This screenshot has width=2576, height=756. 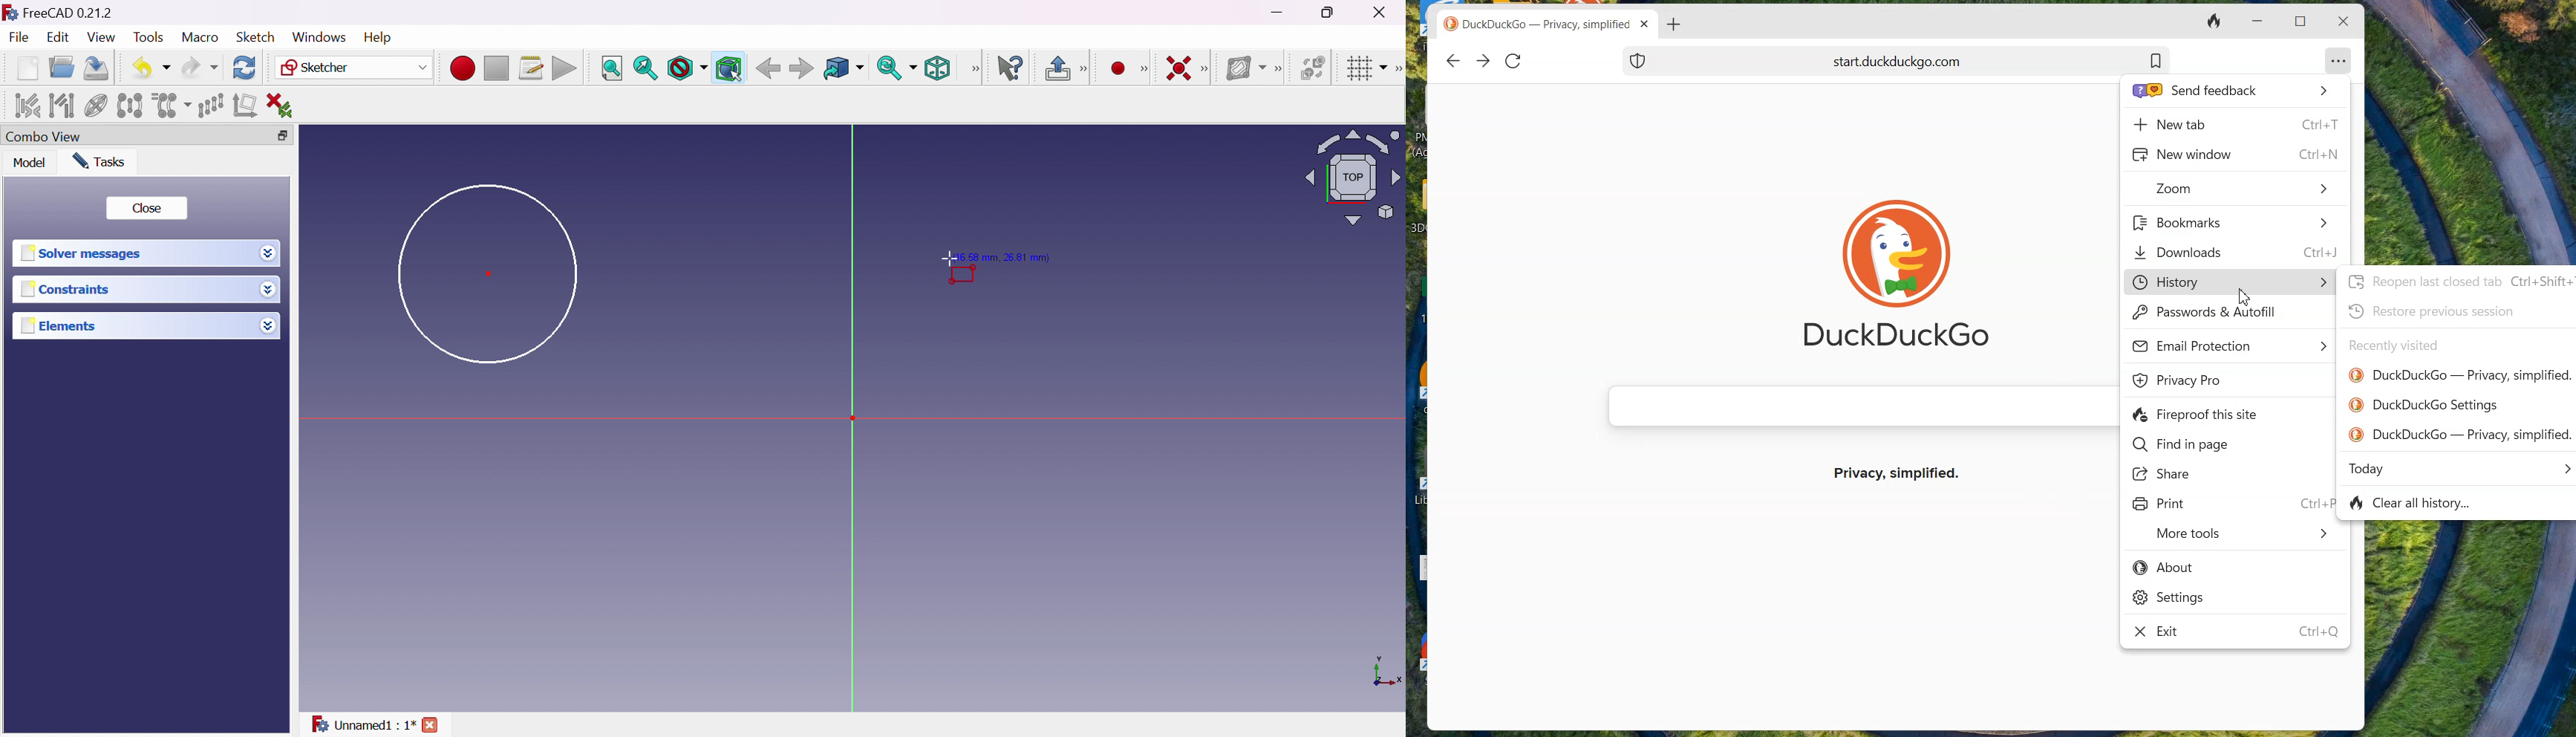 I want to click on View, so click(x=103, y=38).